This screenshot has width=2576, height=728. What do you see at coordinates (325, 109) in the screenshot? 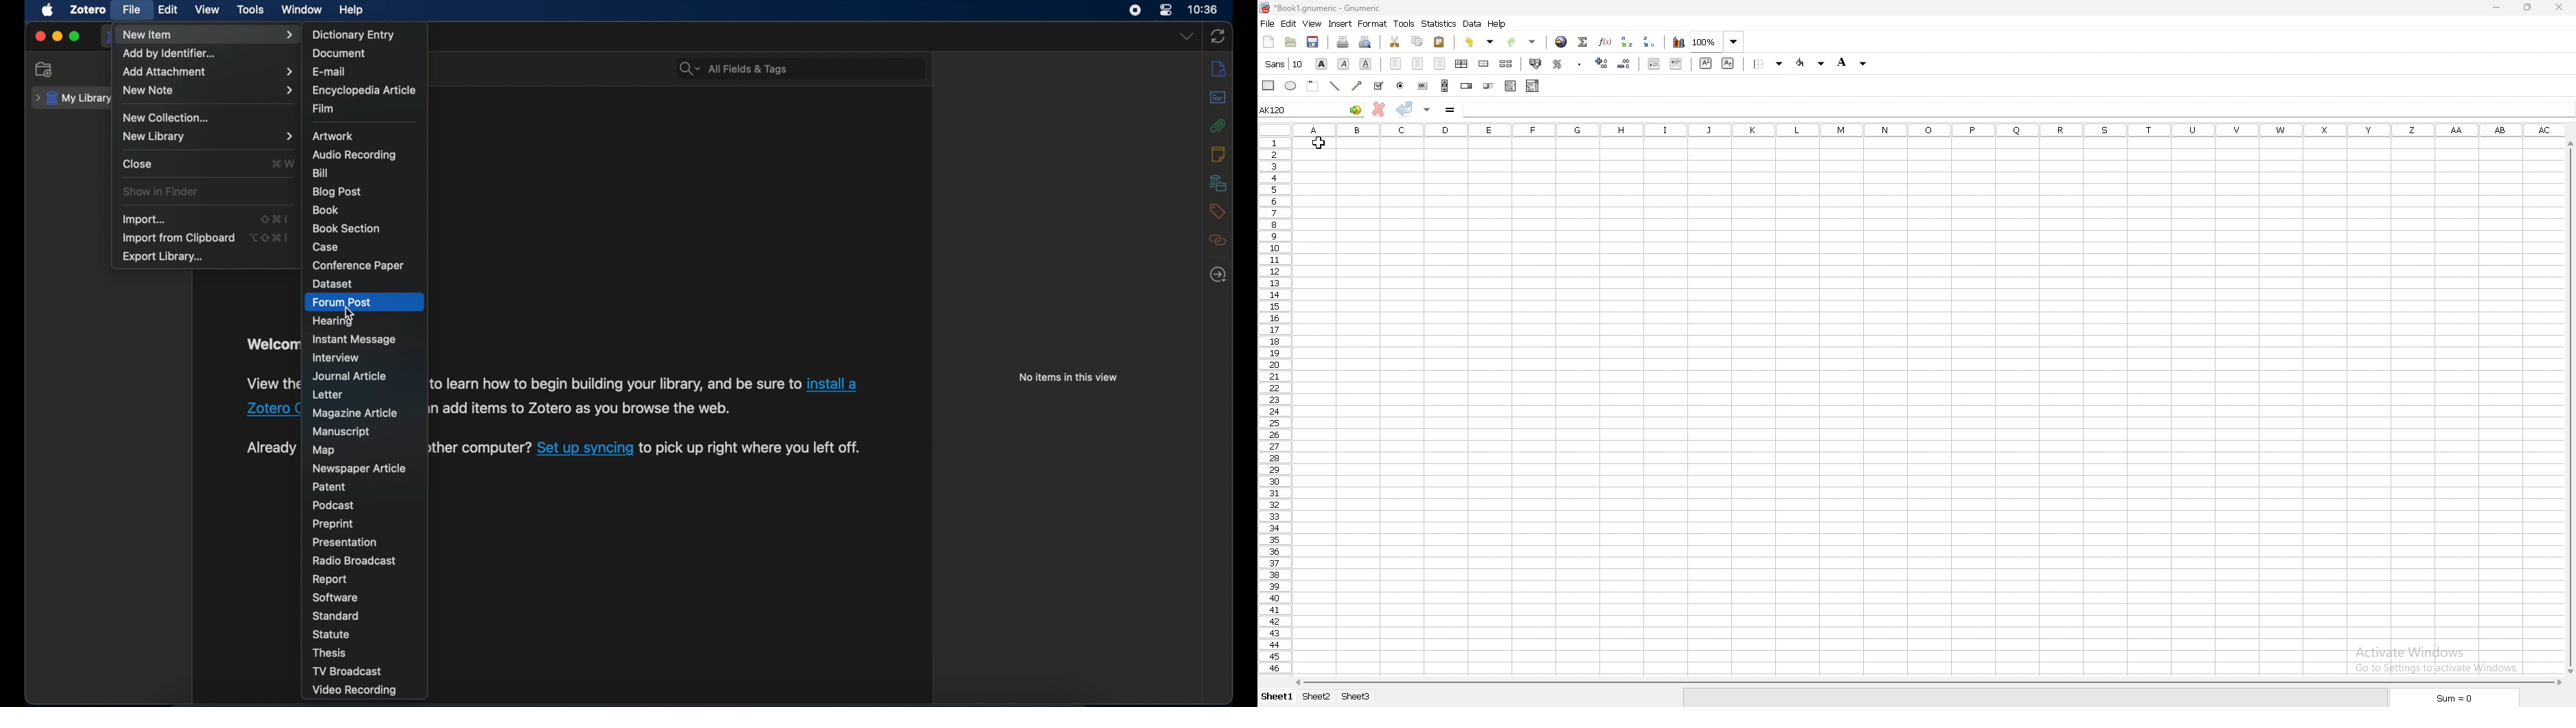
I see `film` at bounding box center [325, 109].